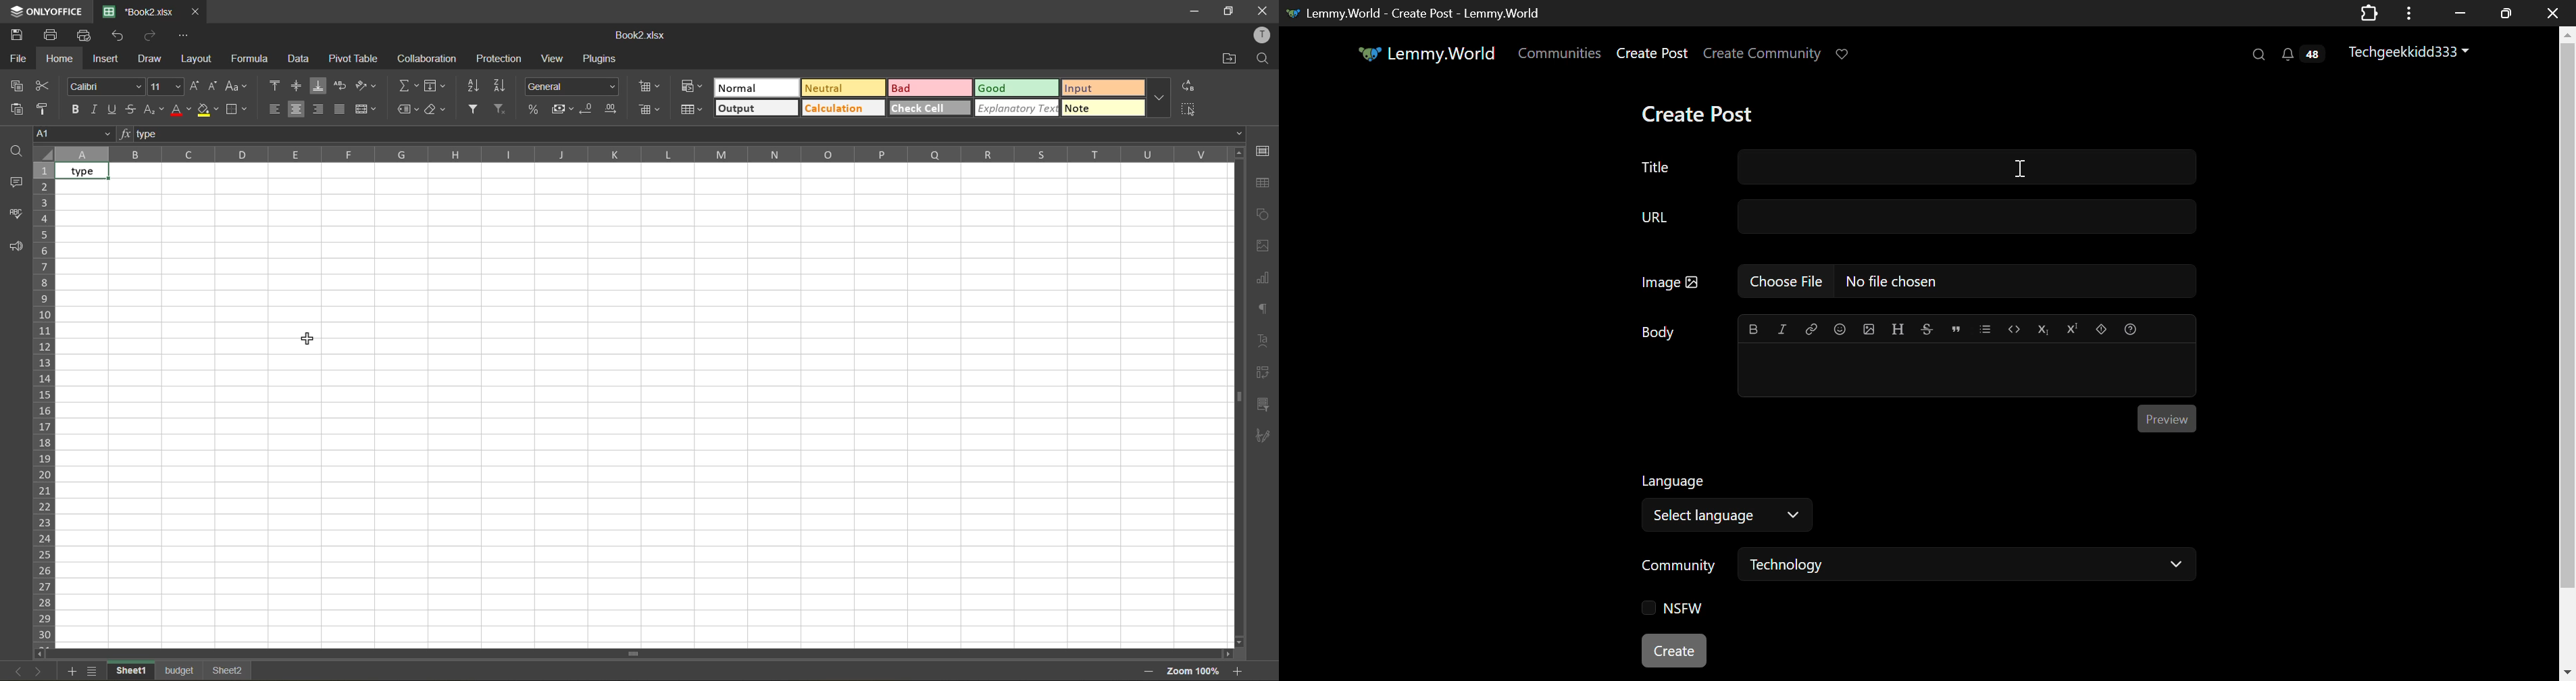  Describe the element at coordinates (1673, 480) in the screenshot. I see `Language` at that location.